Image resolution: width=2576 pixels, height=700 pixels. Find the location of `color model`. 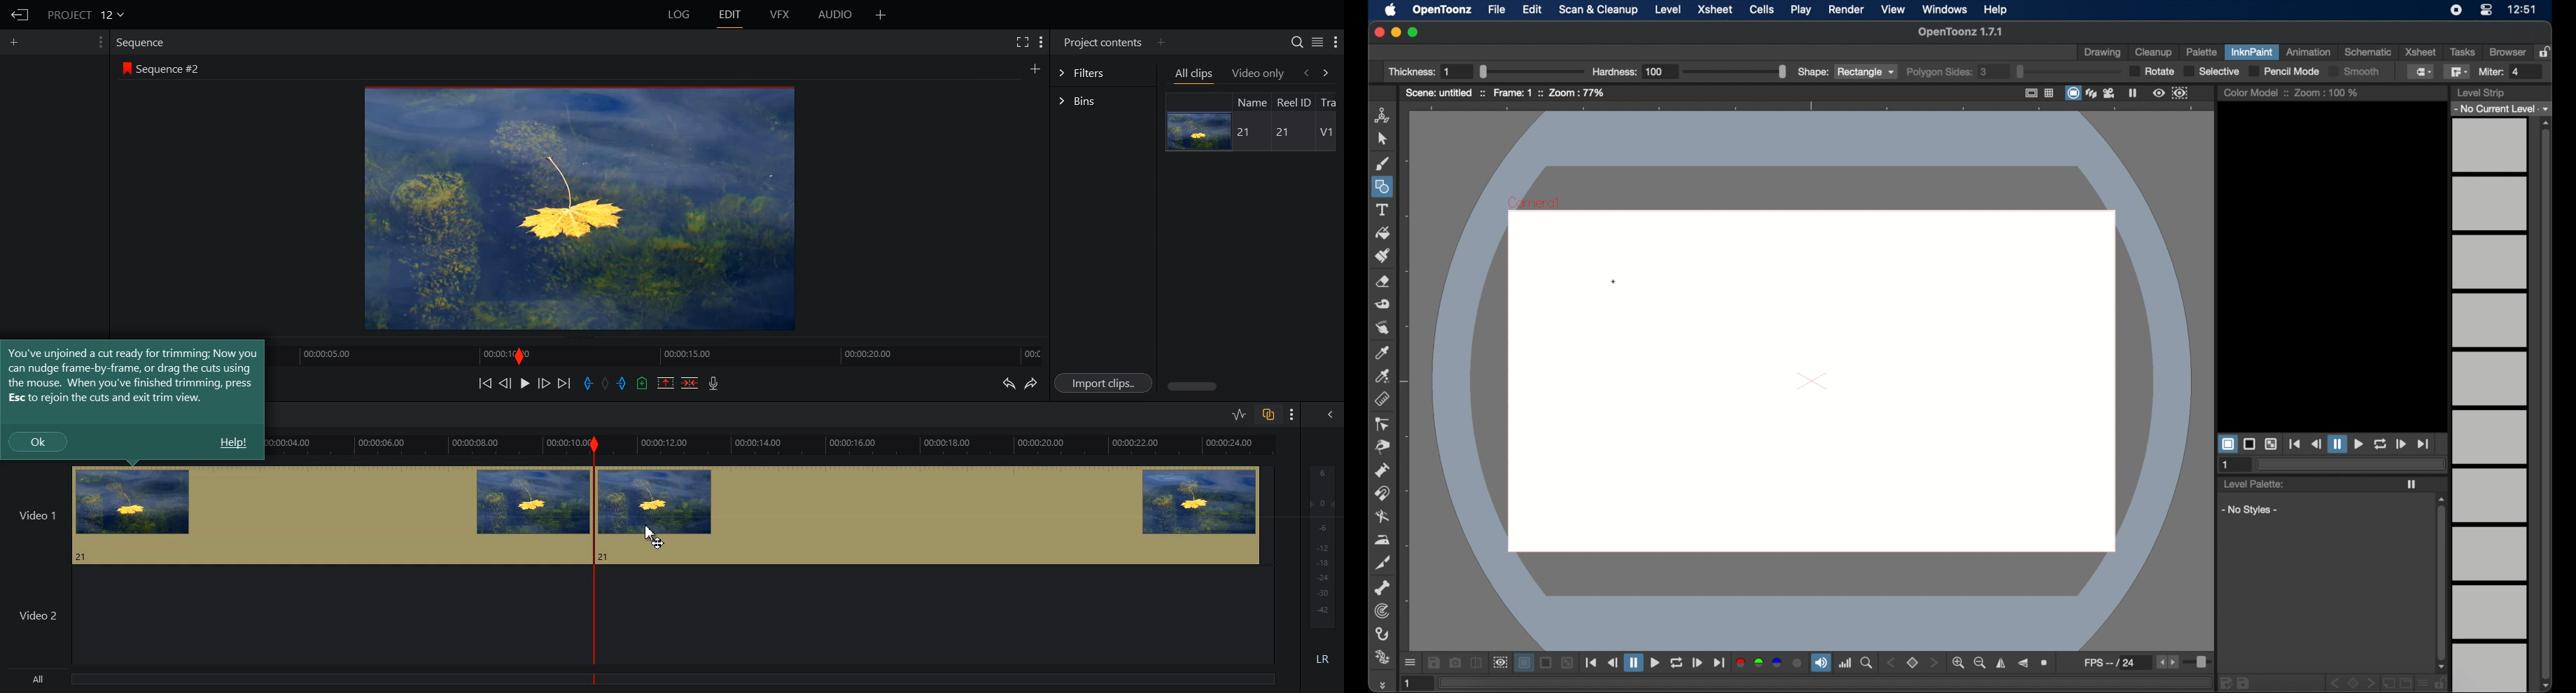

color model is located at coordinates (2255, 92).